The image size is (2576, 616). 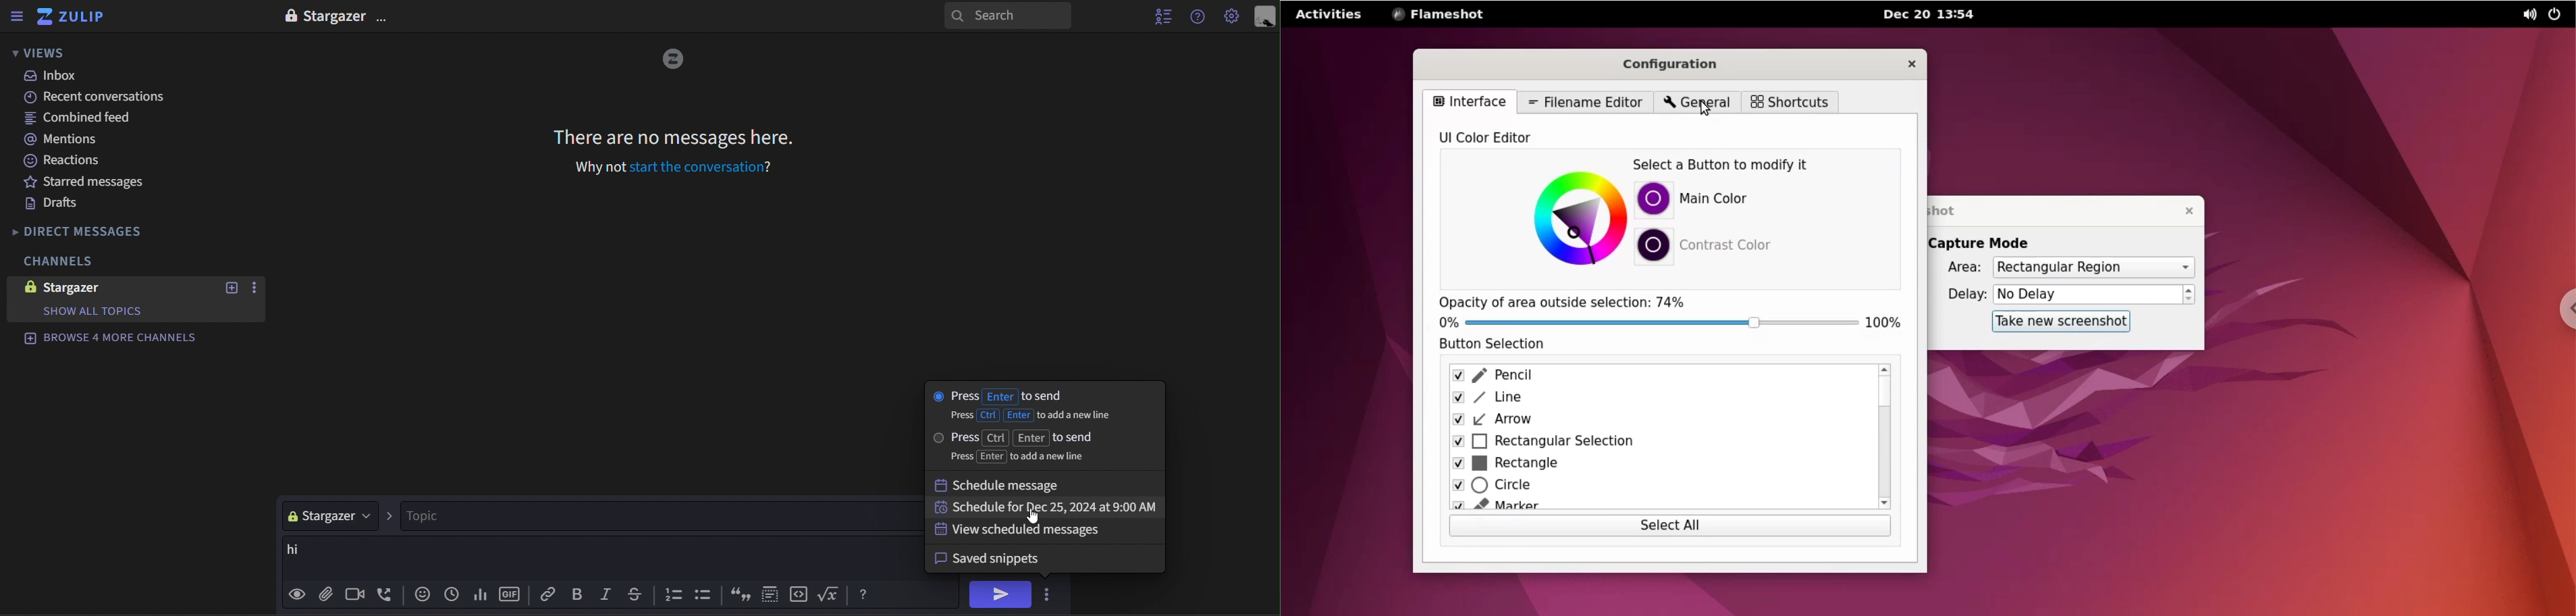 I want to click on show all Topics, so click(x=94, y=312).